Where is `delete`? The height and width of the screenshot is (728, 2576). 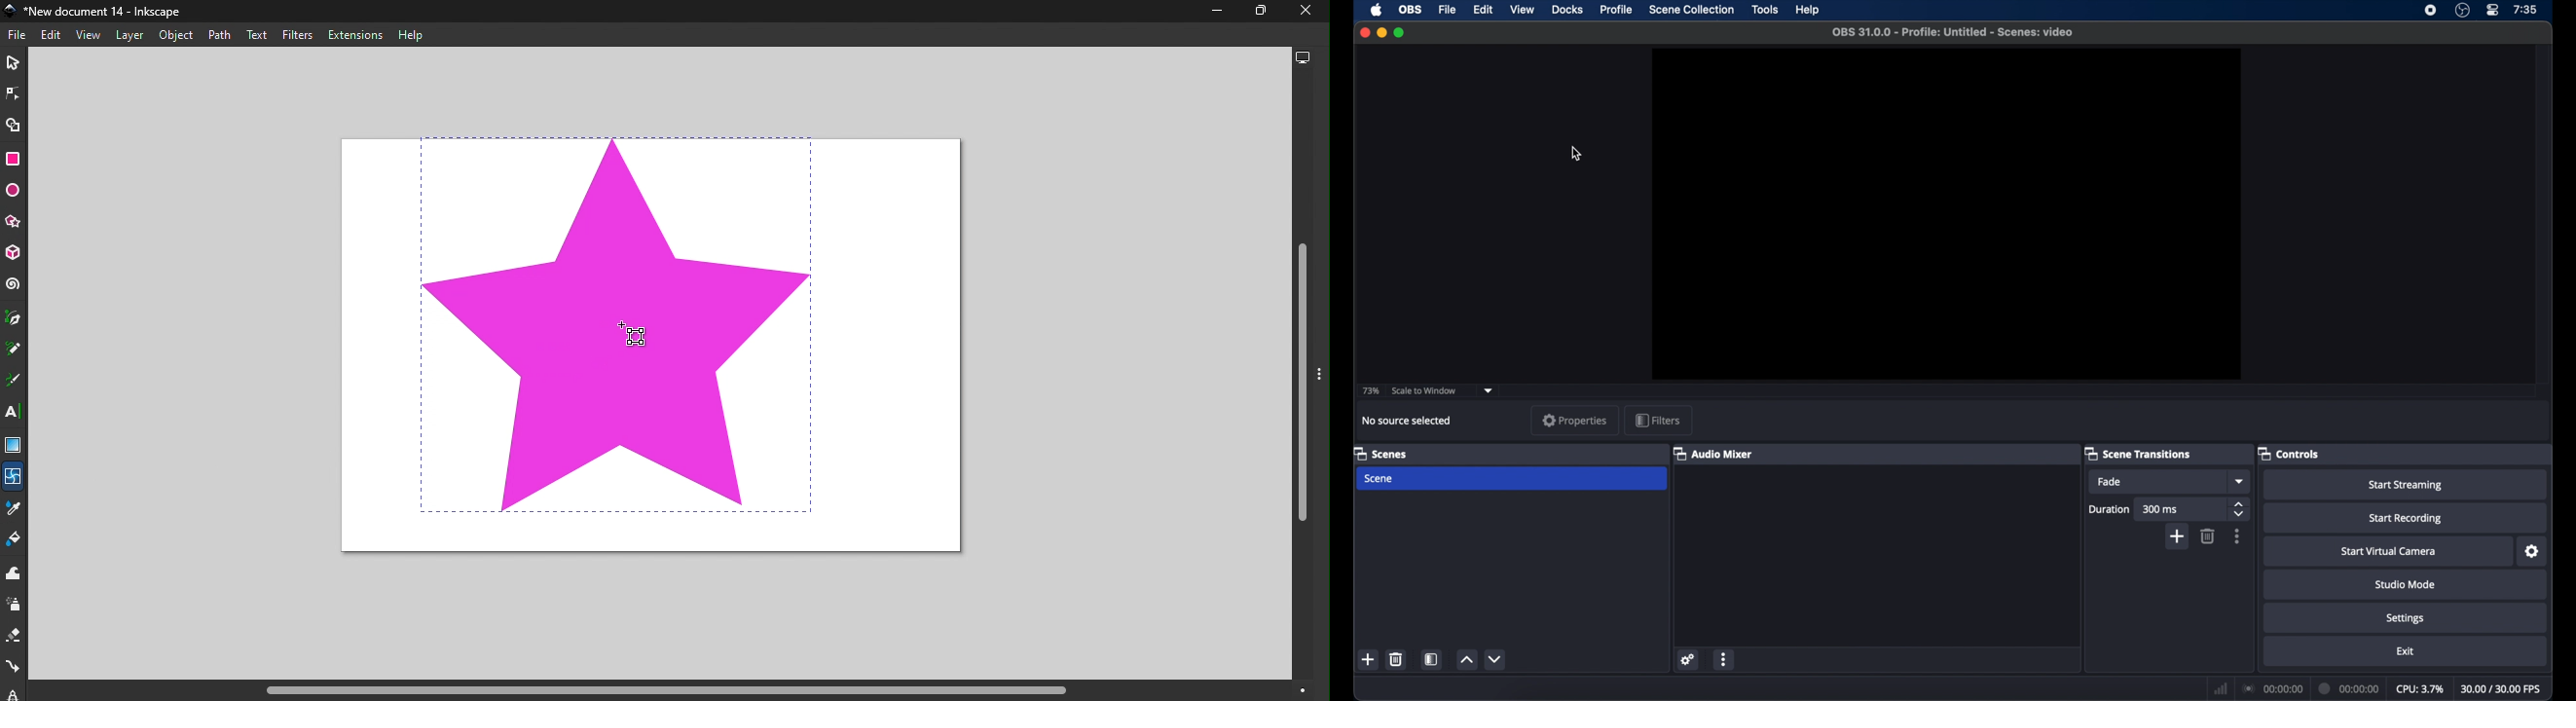 delete is located at coordinates (1396, 659).